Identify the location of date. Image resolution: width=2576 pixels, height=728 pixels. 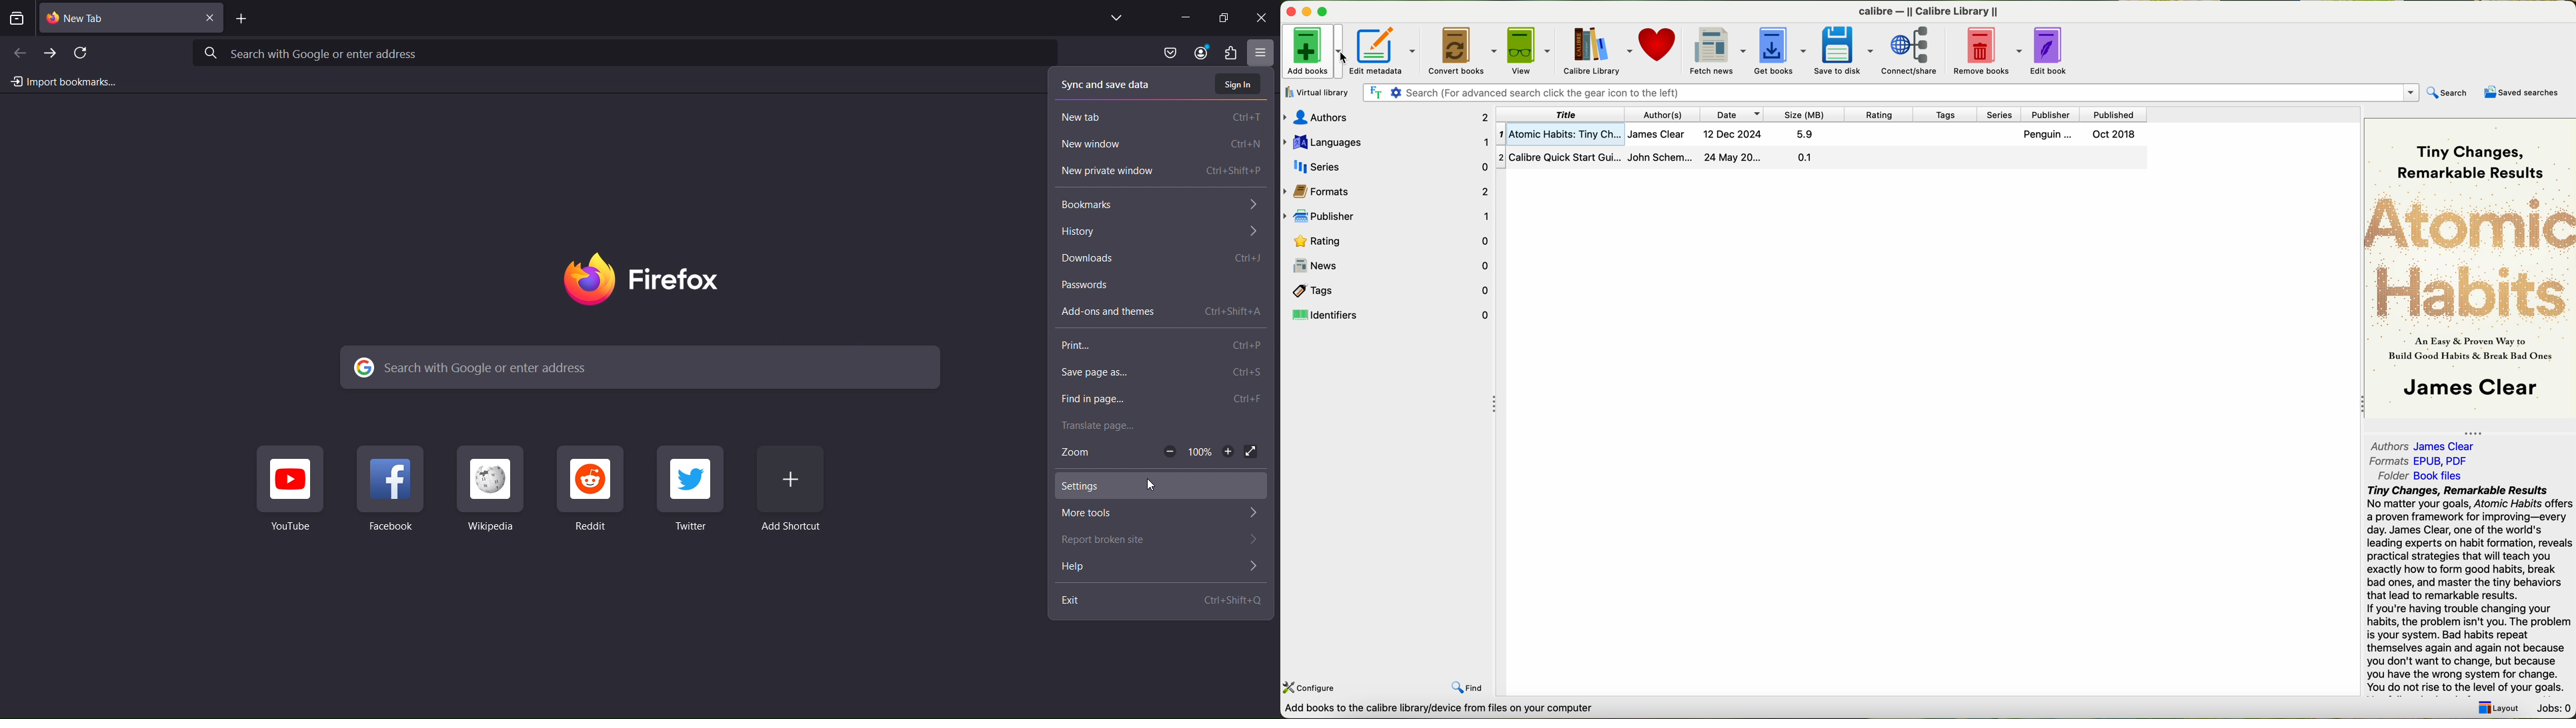
(1731, 114).